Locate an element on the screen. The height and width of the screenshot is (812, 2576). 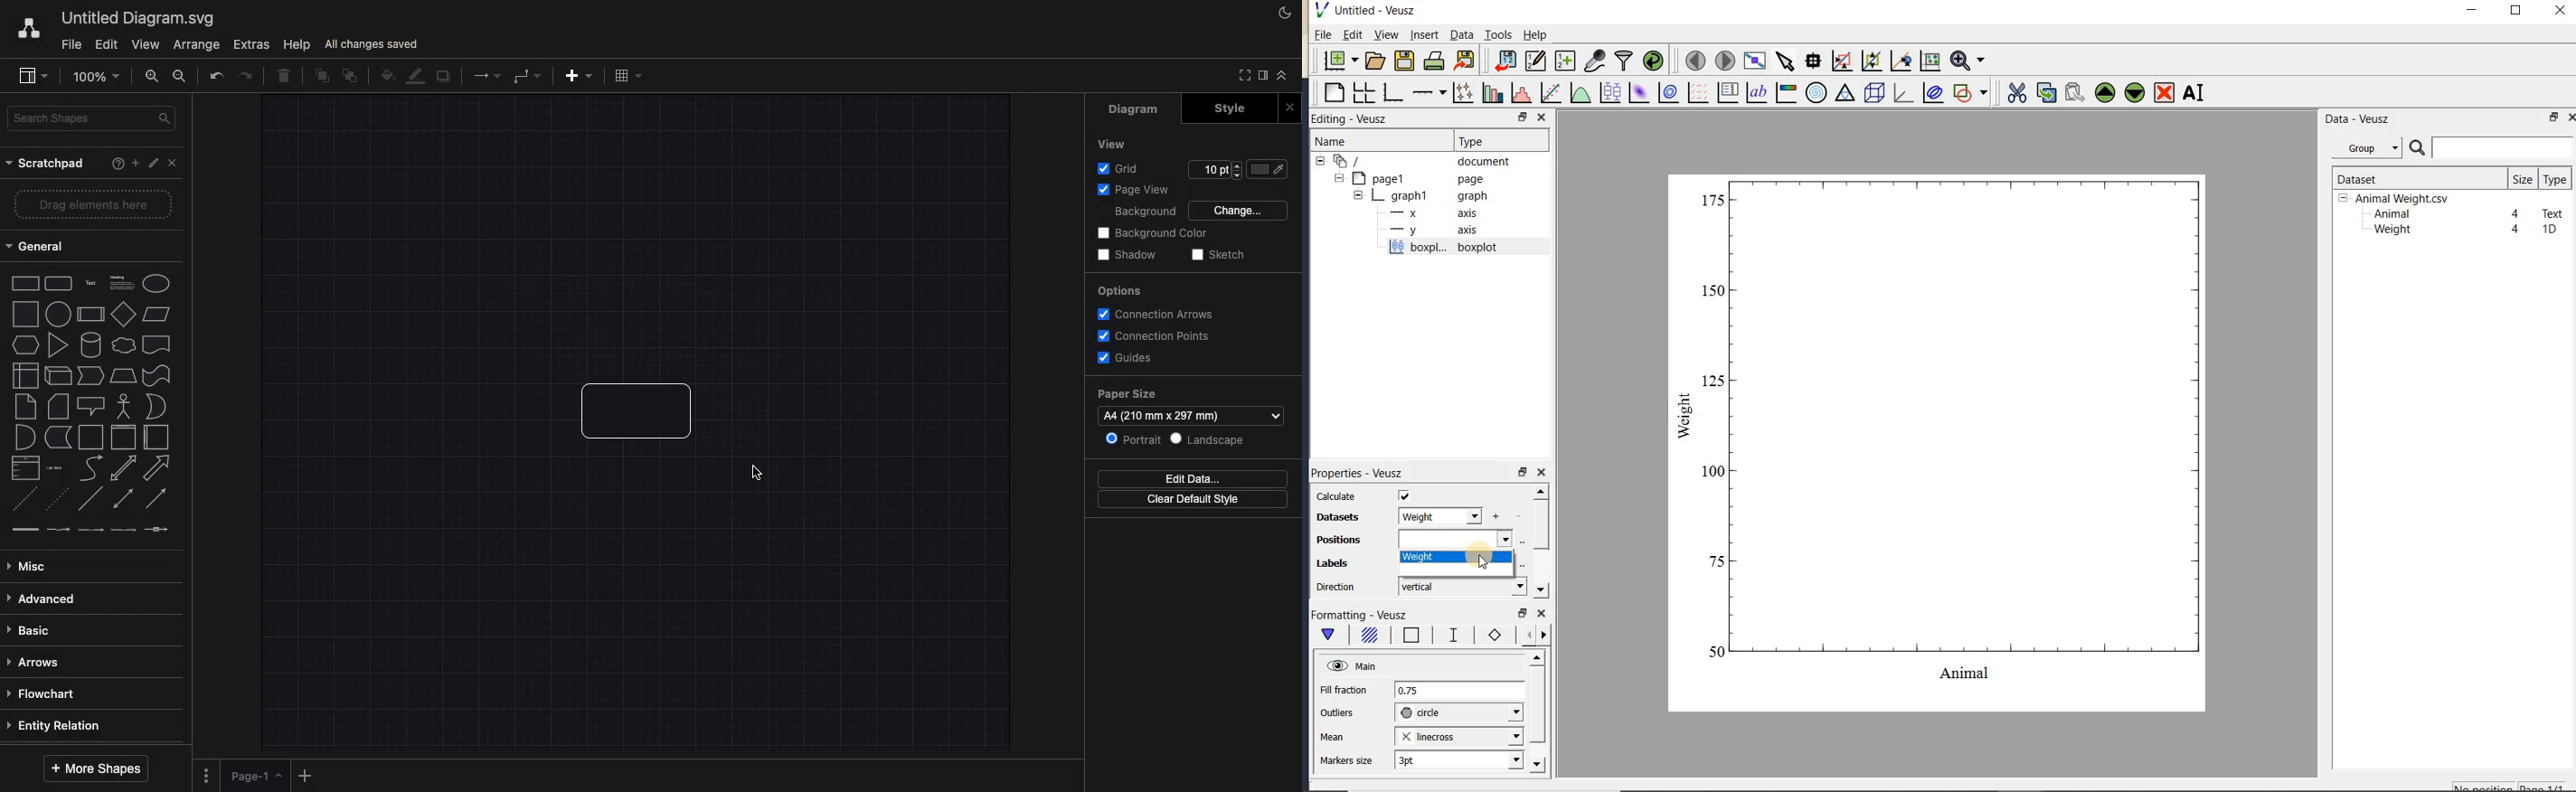
Guides is located at coordinates (1124, 359).